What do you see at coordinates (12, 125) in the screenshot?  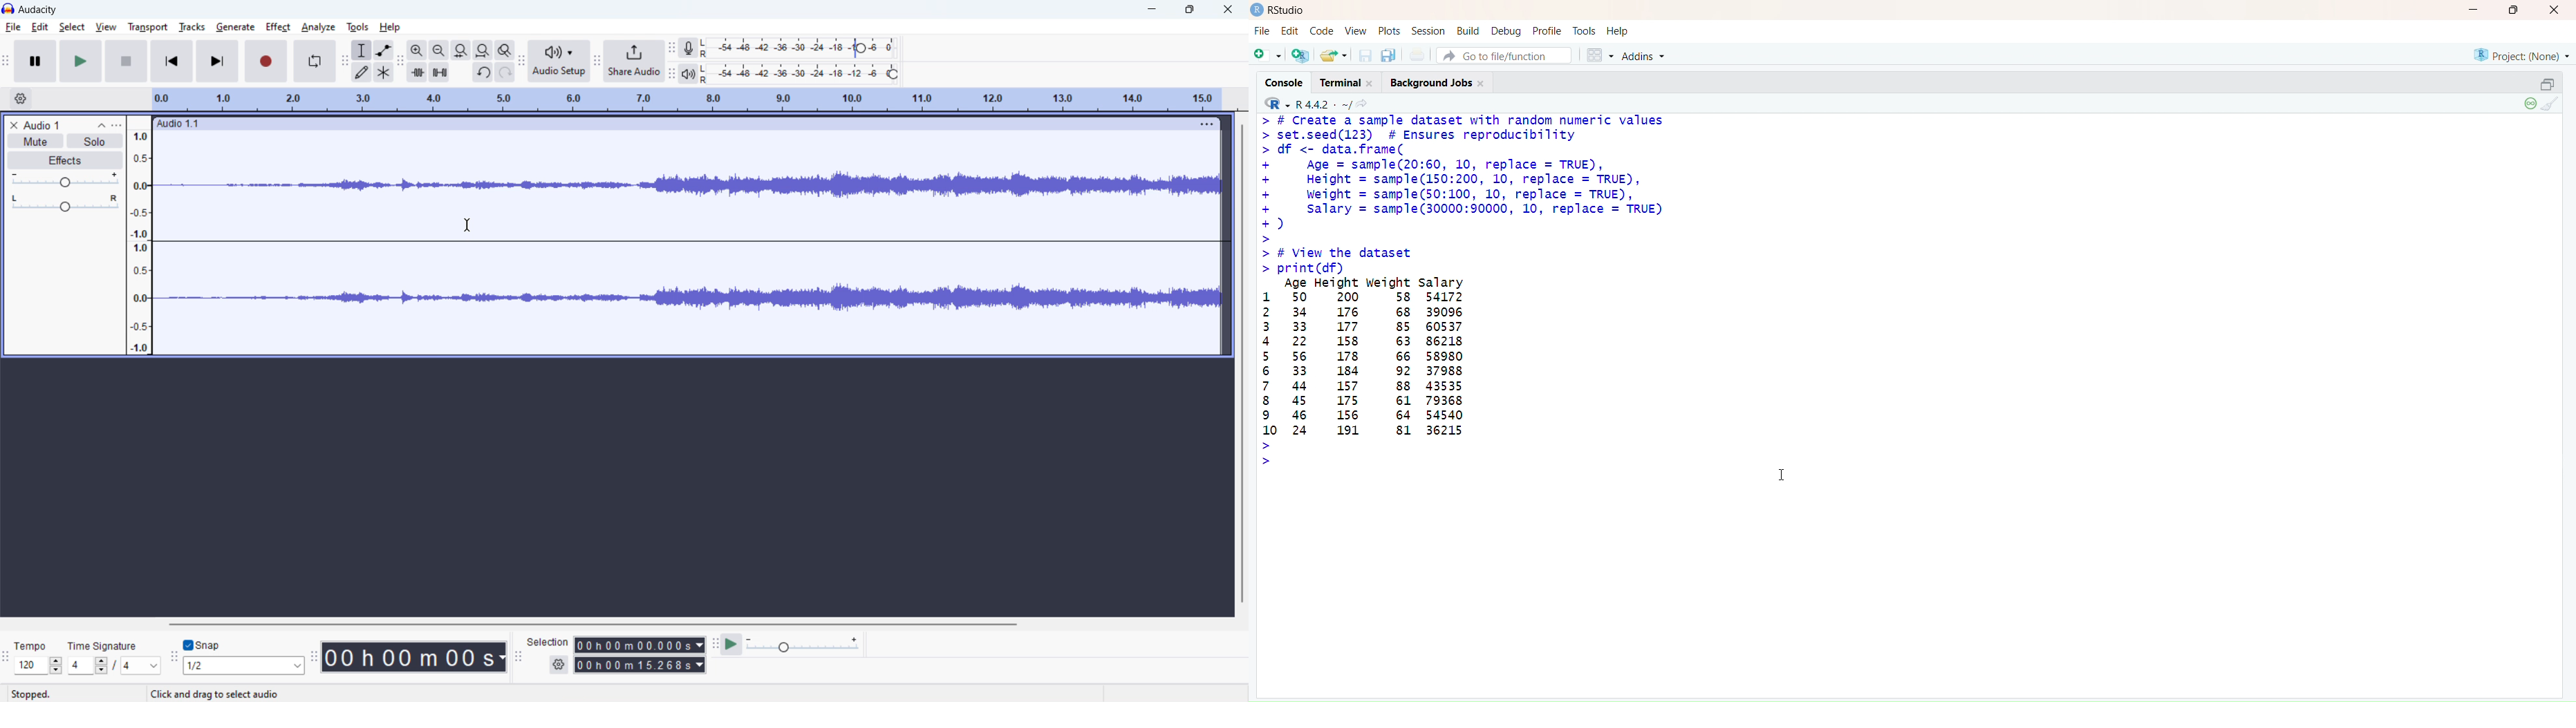 I see `delete audio` at bounding box center [12, 125].